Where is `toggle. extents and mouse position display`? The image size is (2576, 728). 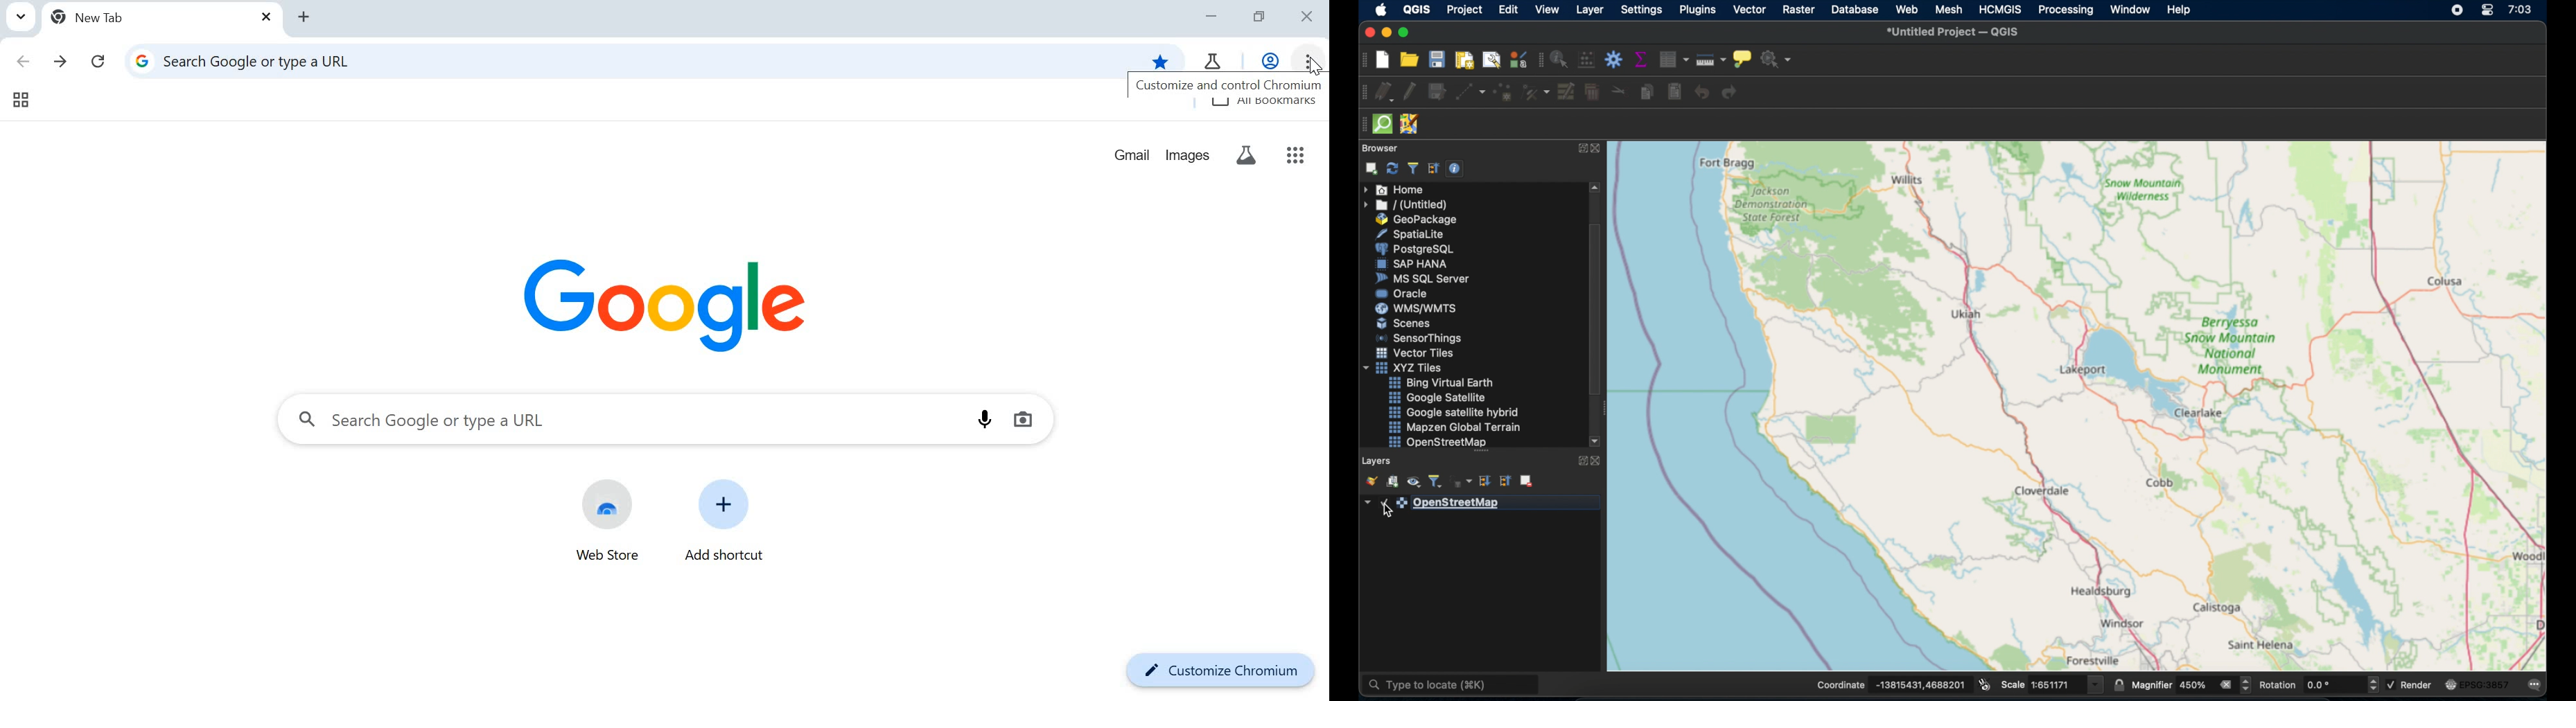
toggle. extents and mouse position display is located at coordinates (1983, 684).